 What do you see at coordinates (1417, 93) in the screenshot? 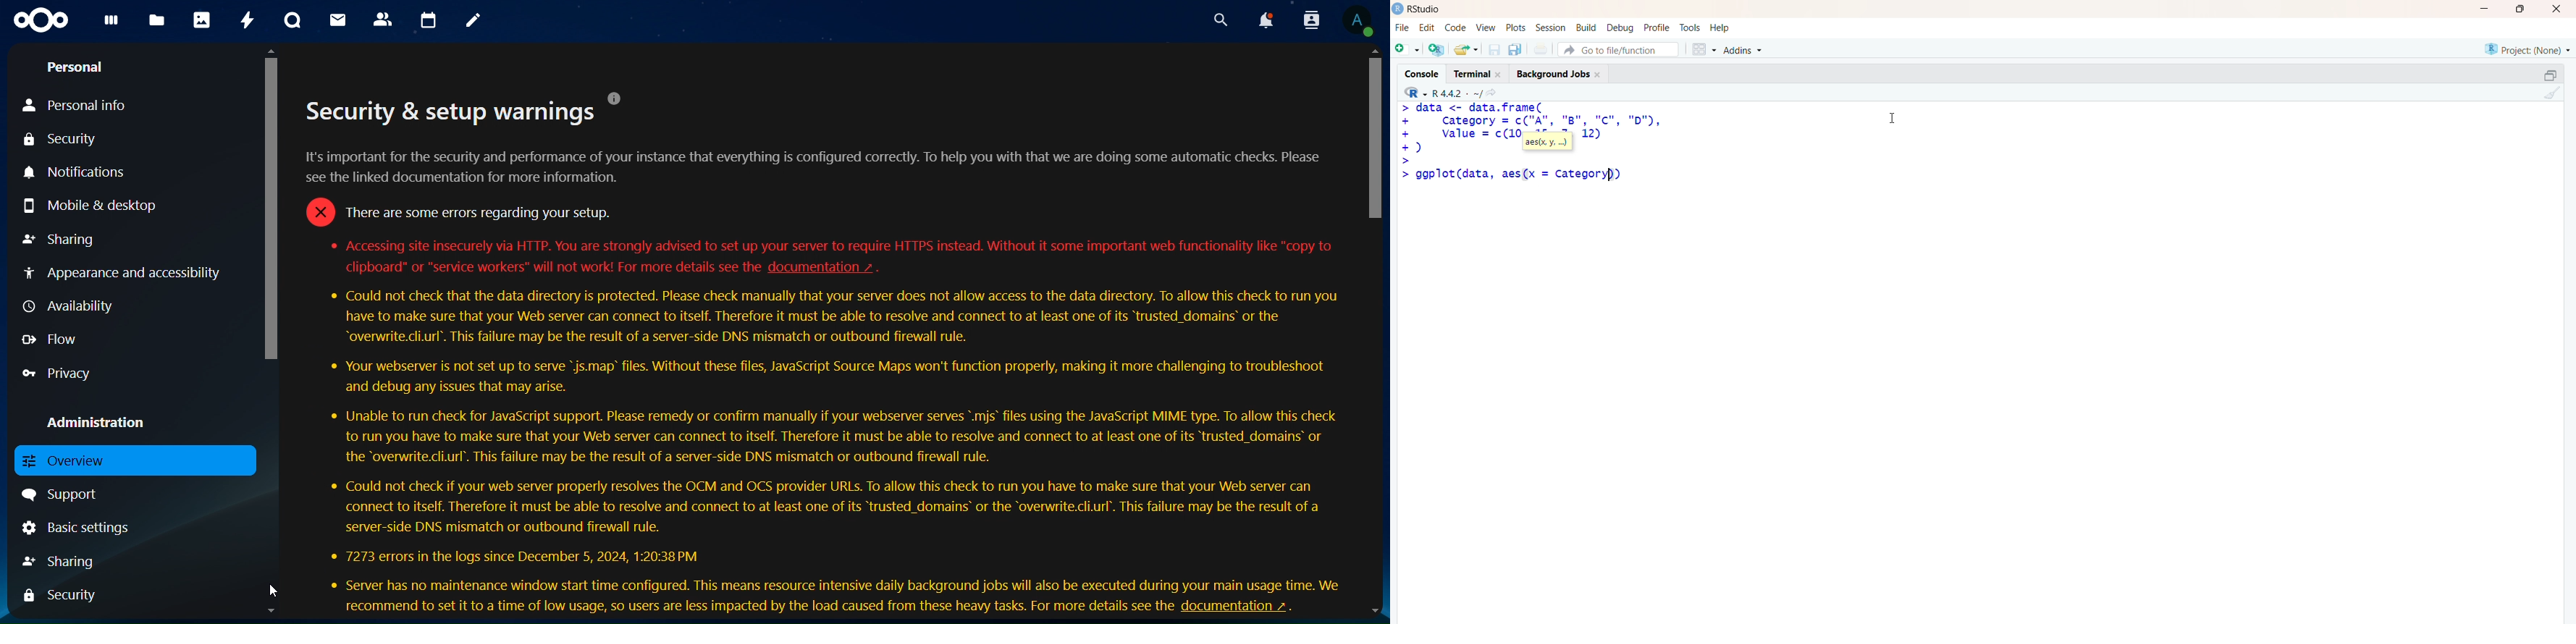
I see `R language` at bounding box center [1417, 93].